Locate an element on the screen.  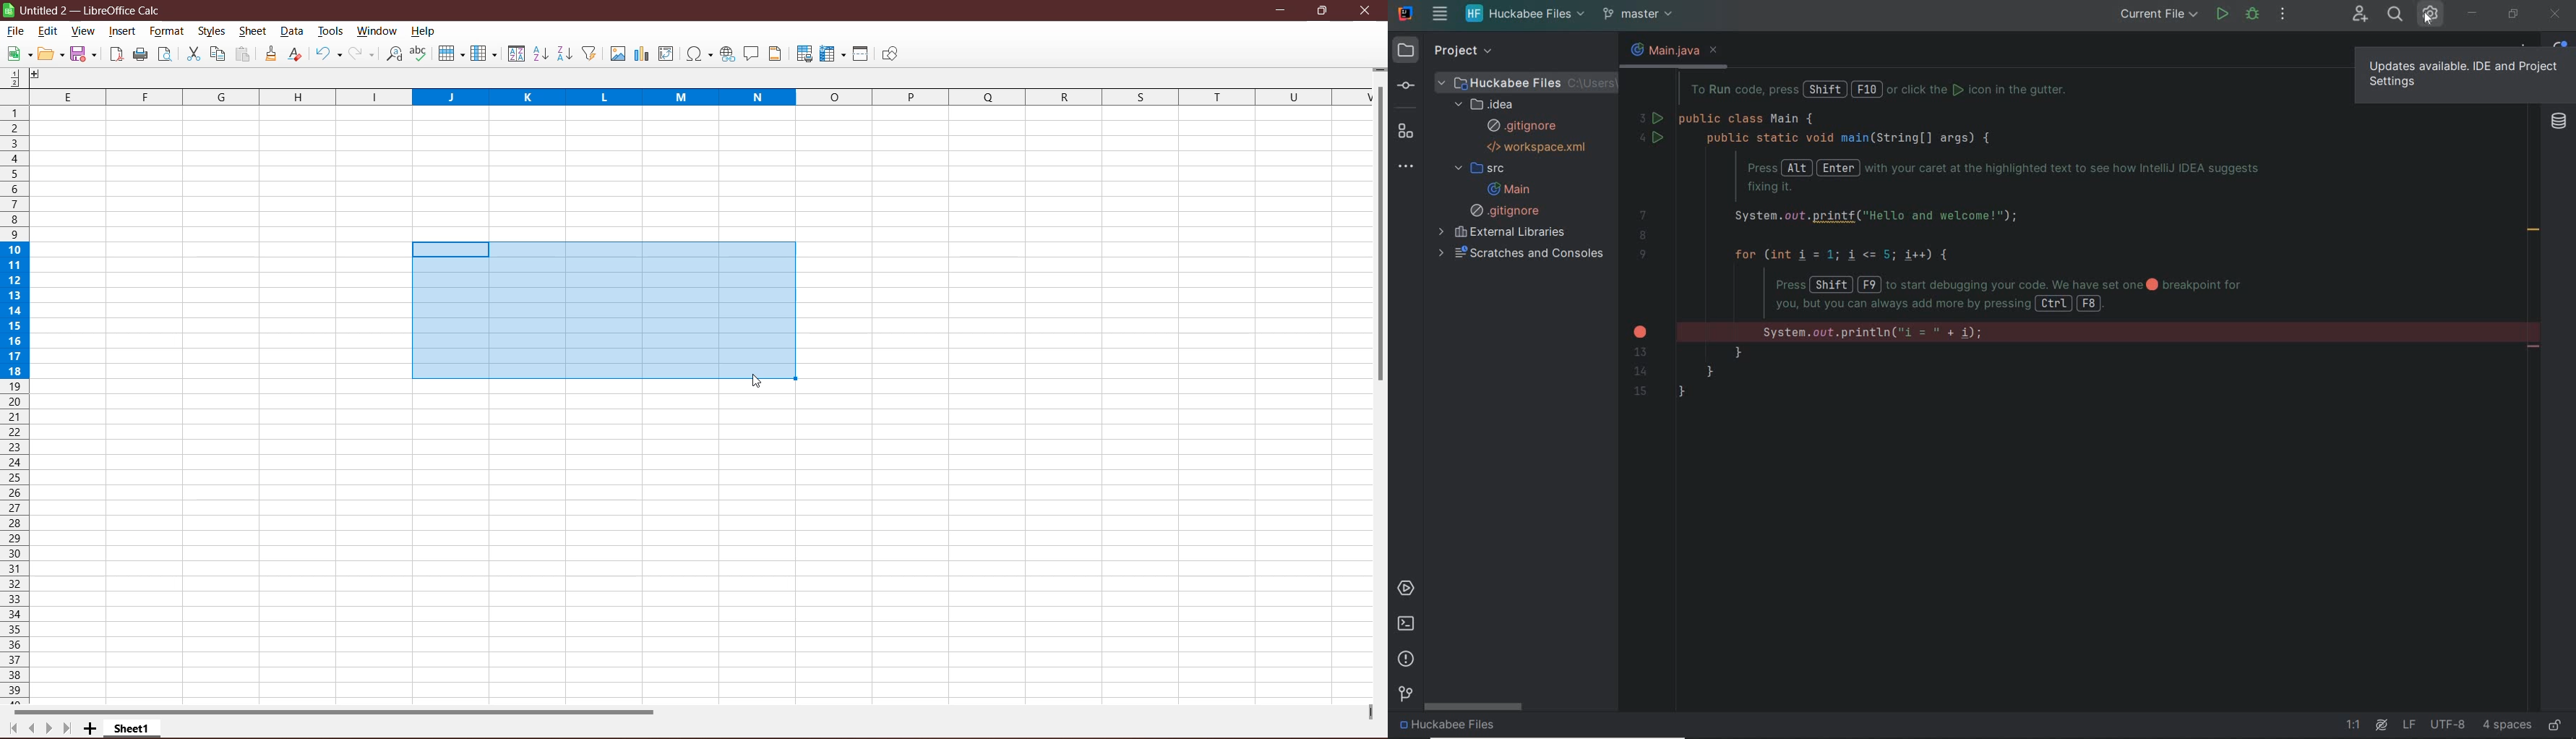
Insert is located at coordinates (123, 31).